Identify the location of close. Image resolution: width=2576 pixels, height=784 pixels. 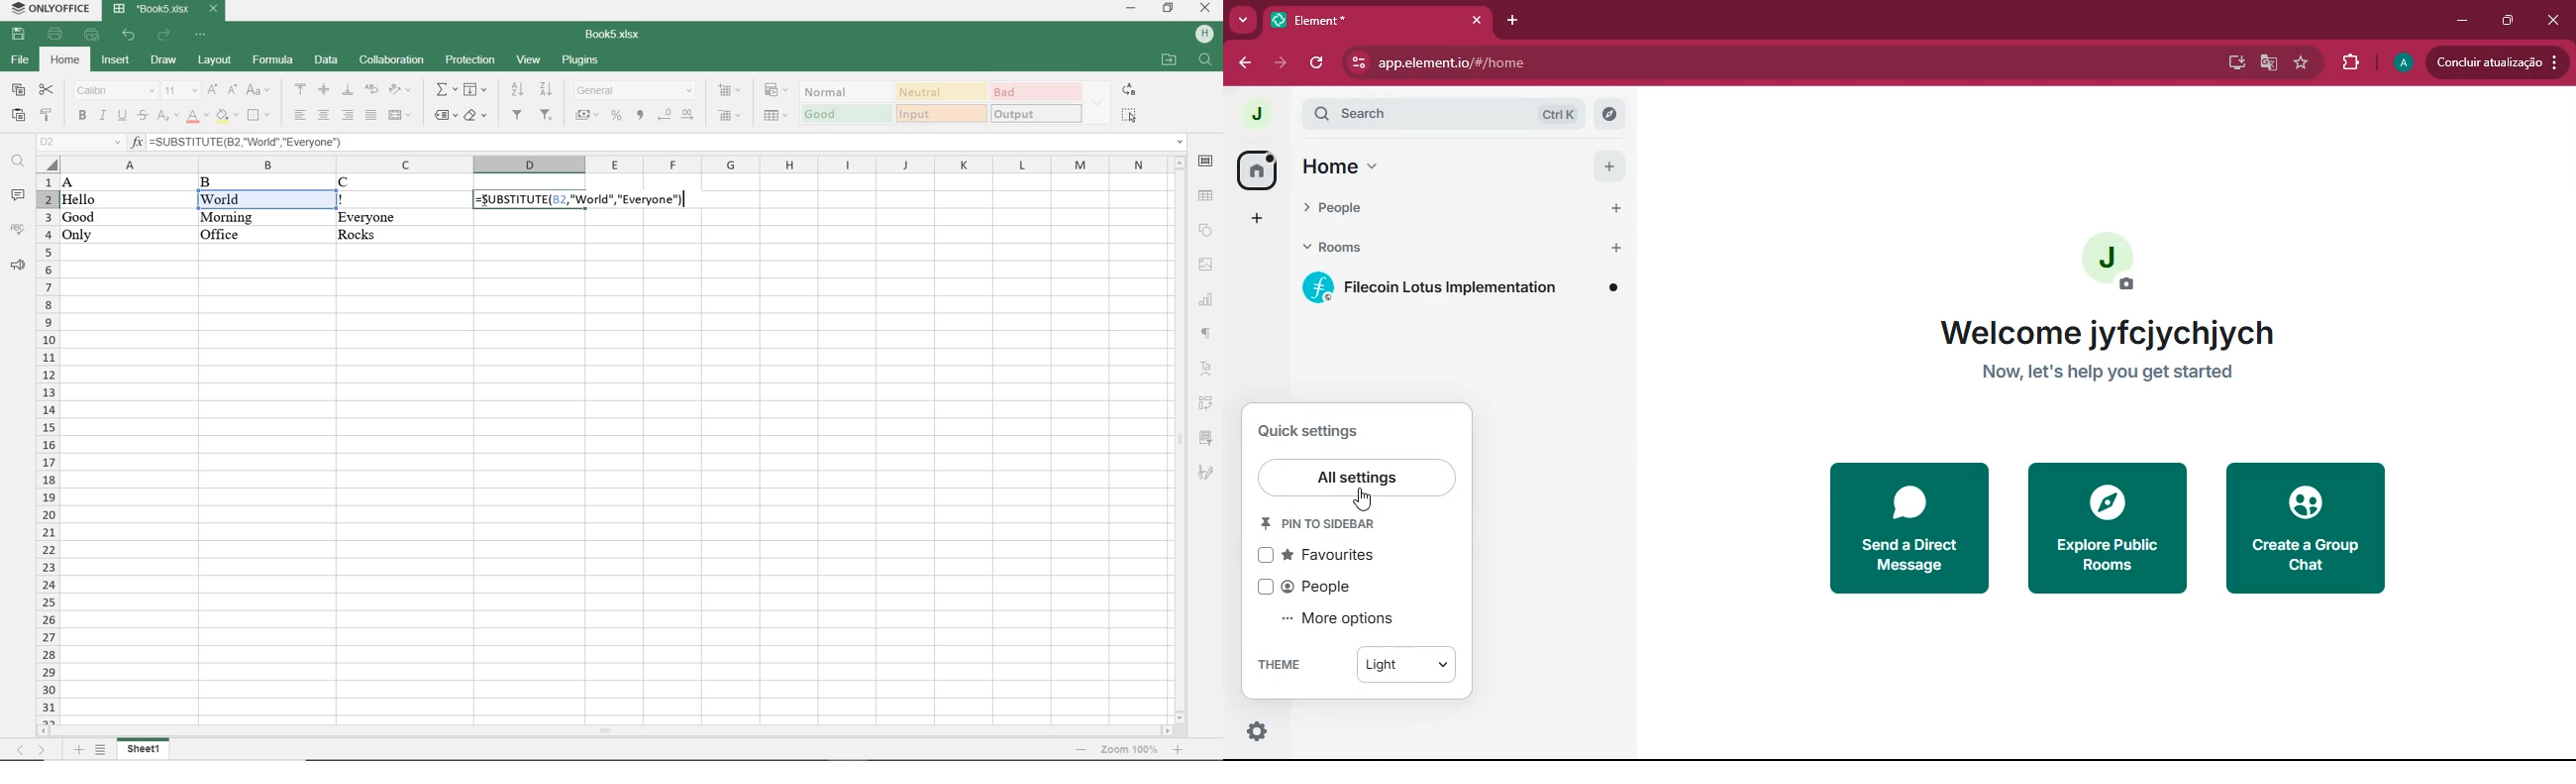
(2556, 19).